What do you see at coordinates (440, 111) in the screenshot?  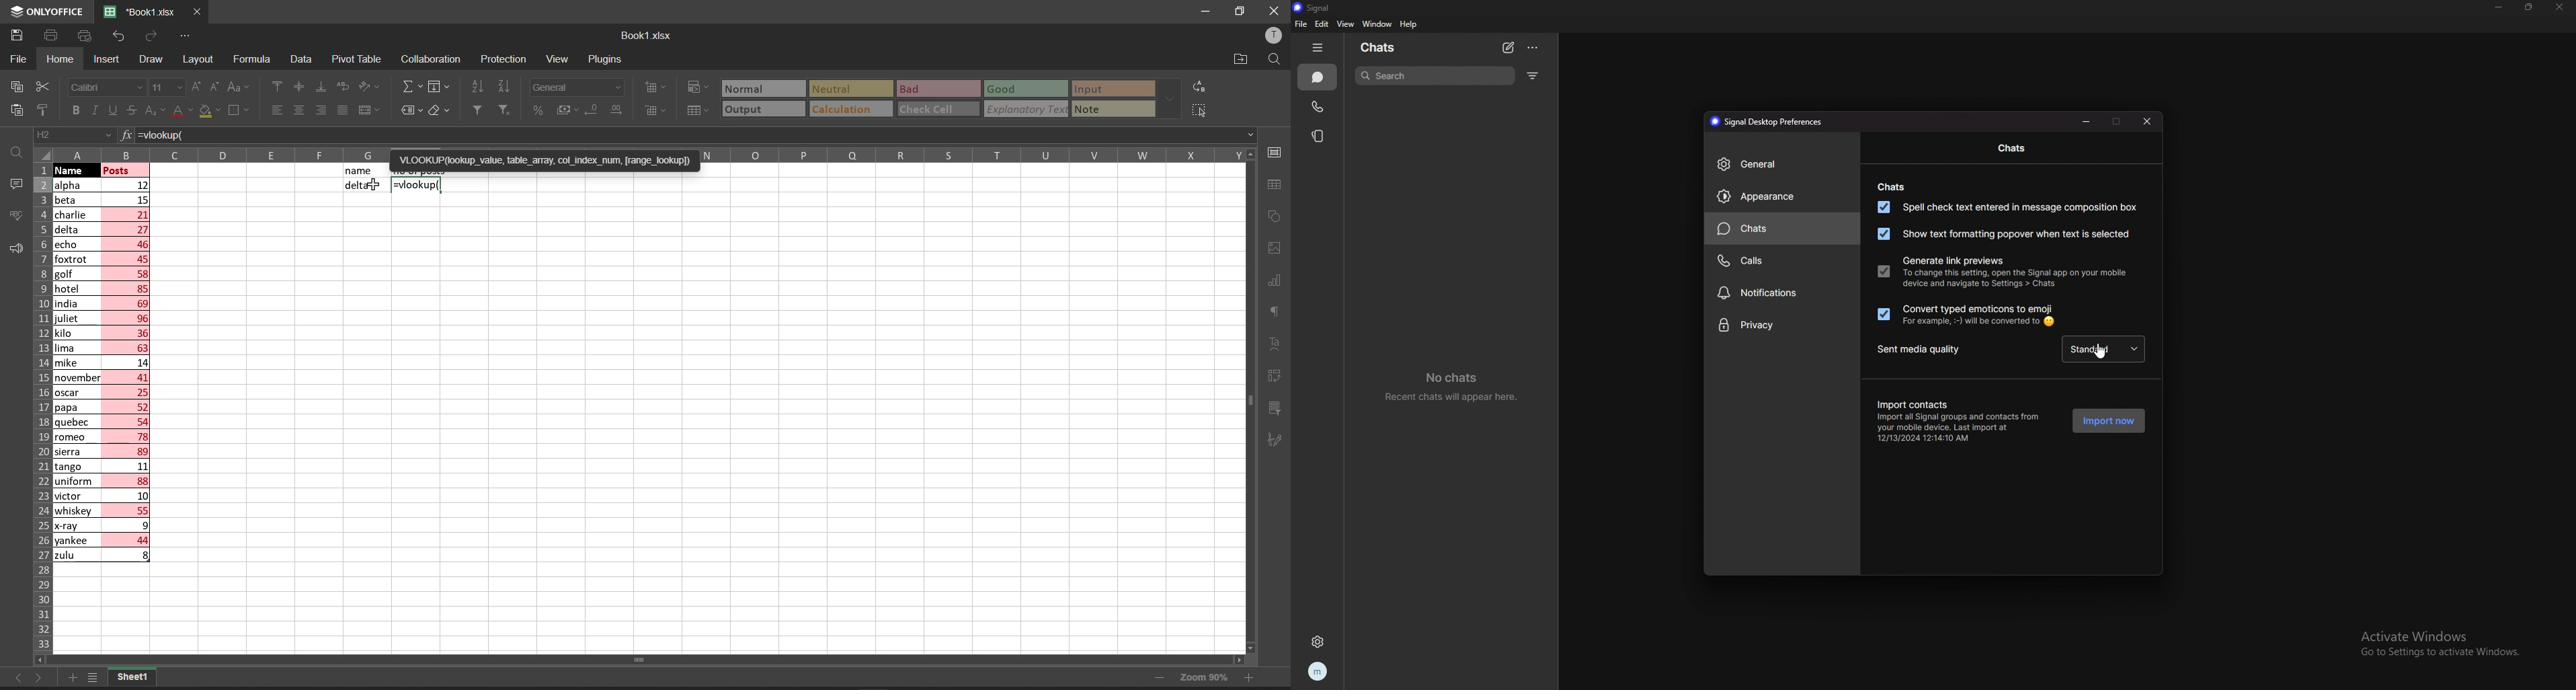 I see `clear` at bounding box center [440, 111].